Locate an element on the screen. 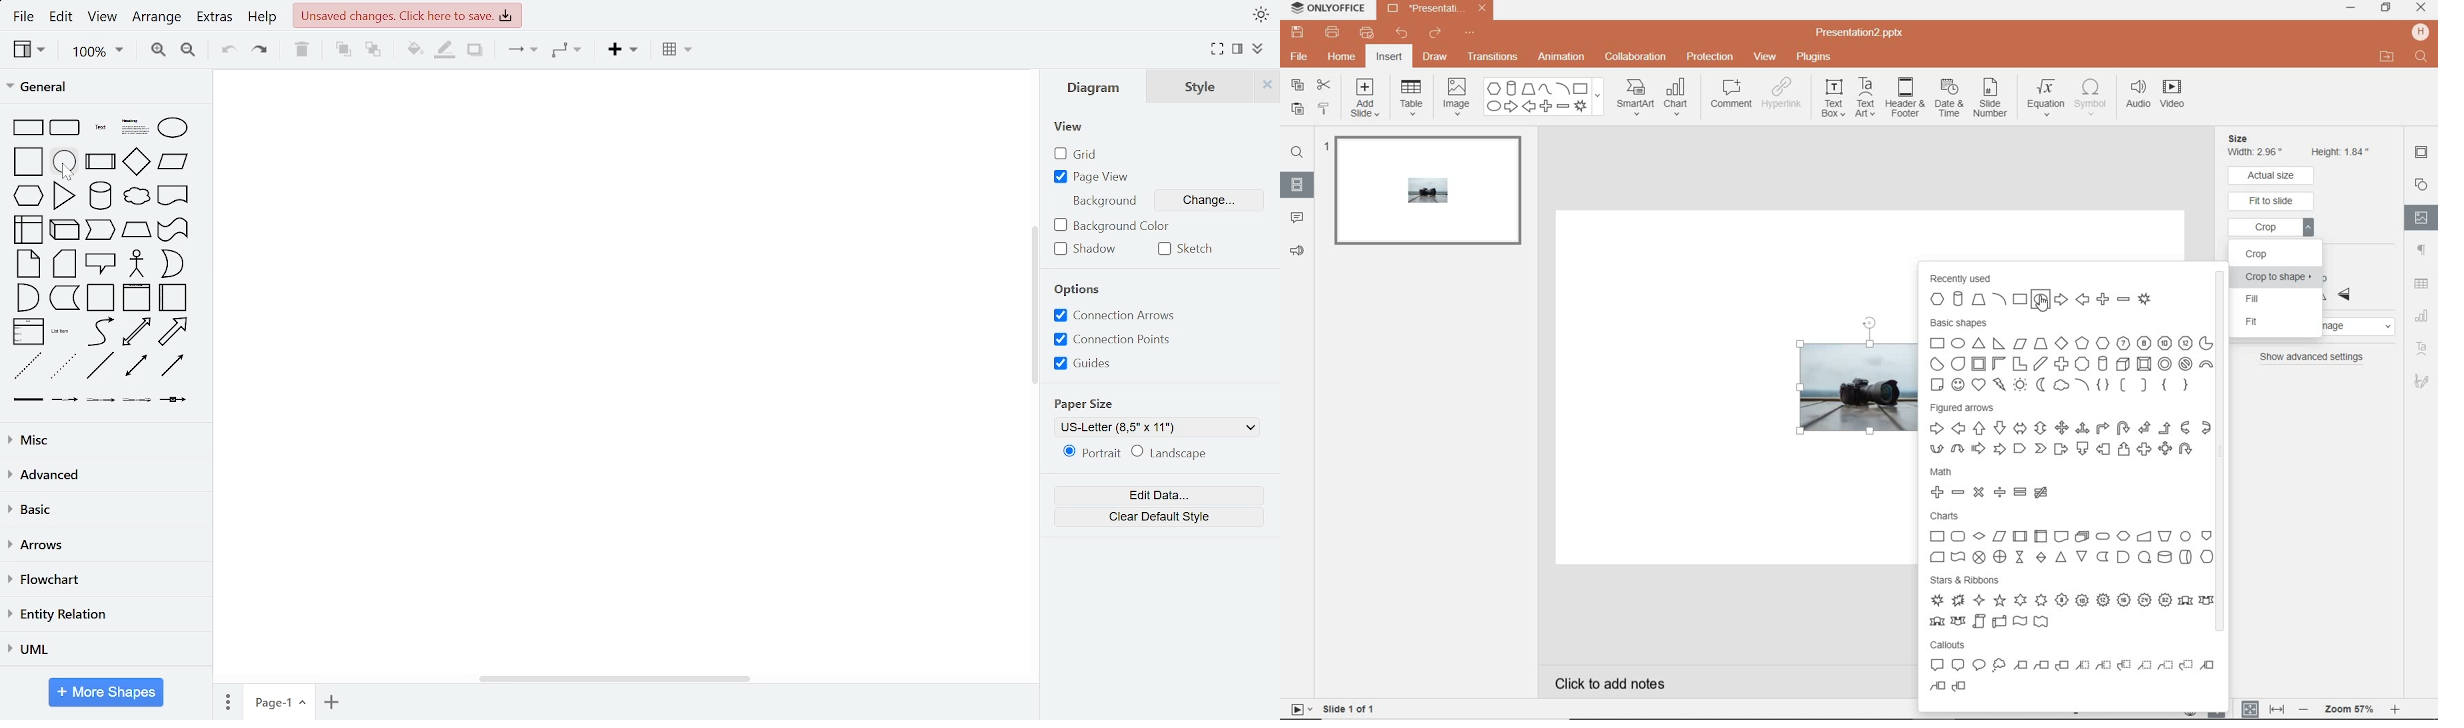  find is located at coordinates (1297, 151).